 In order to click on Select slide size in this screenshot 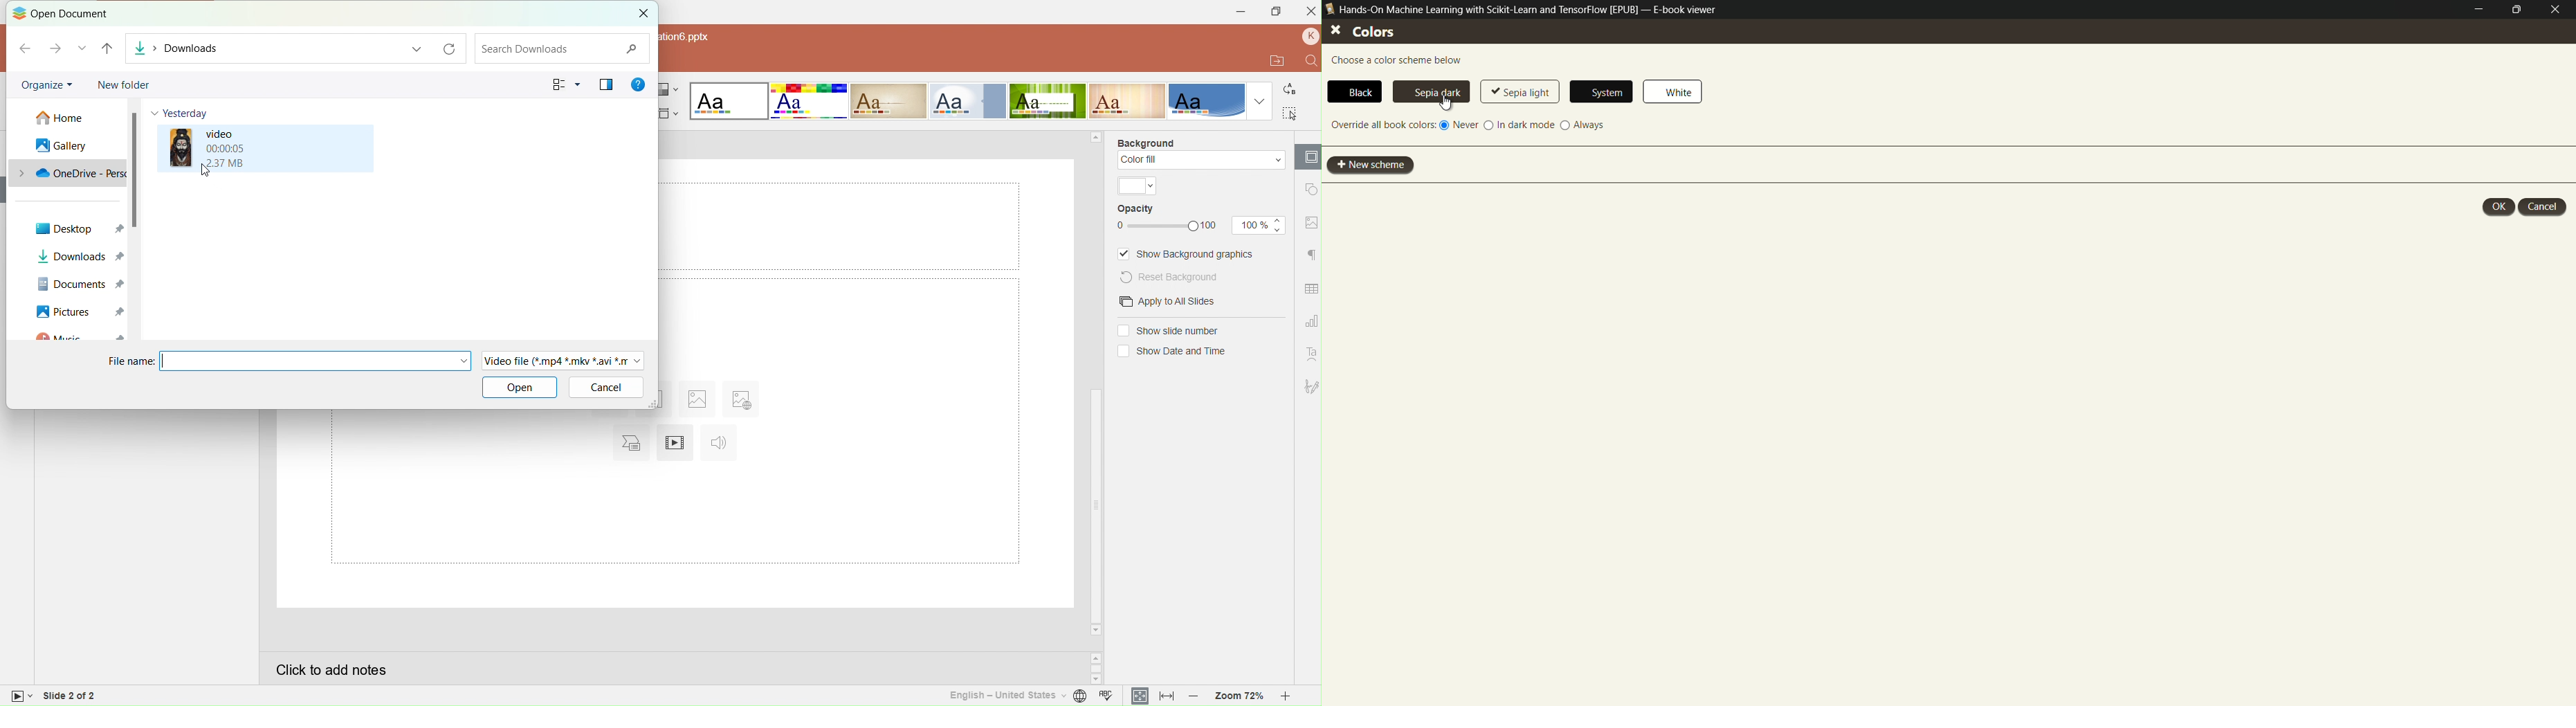, I will do `click(668, 114)`.